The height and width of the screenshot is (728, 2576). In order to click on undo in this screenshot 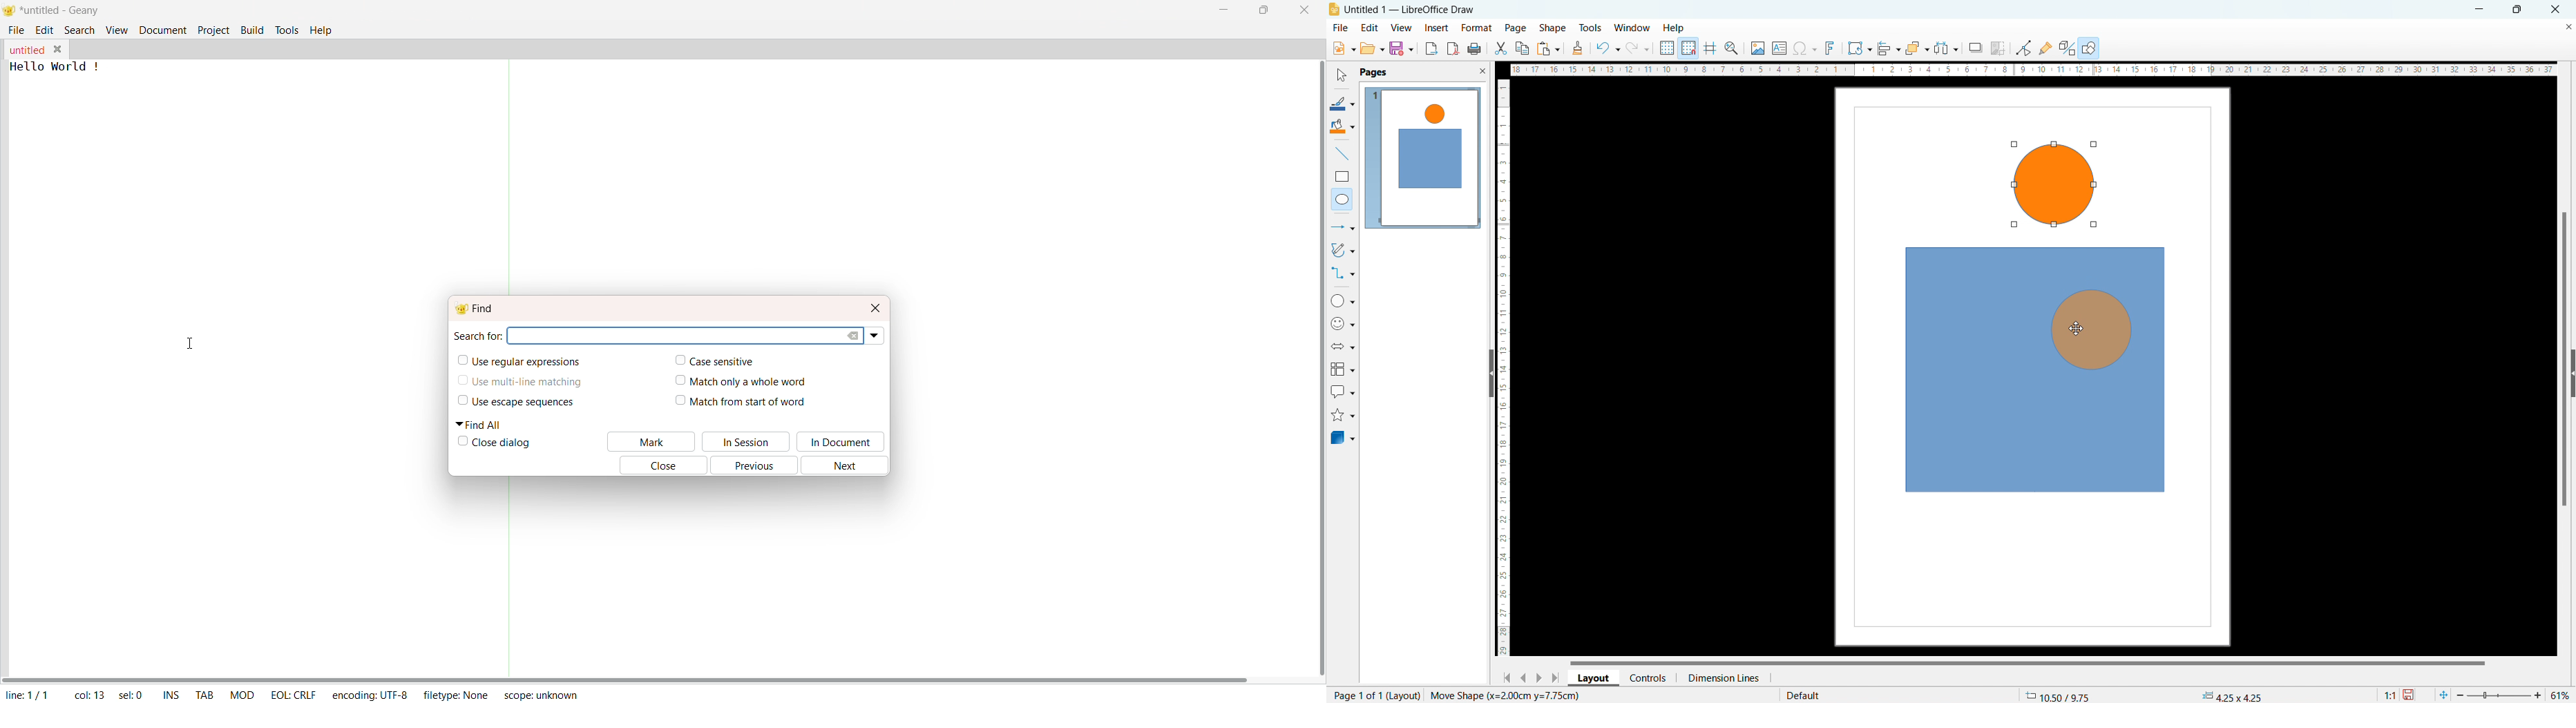, I will do `click(1607, 48)`.